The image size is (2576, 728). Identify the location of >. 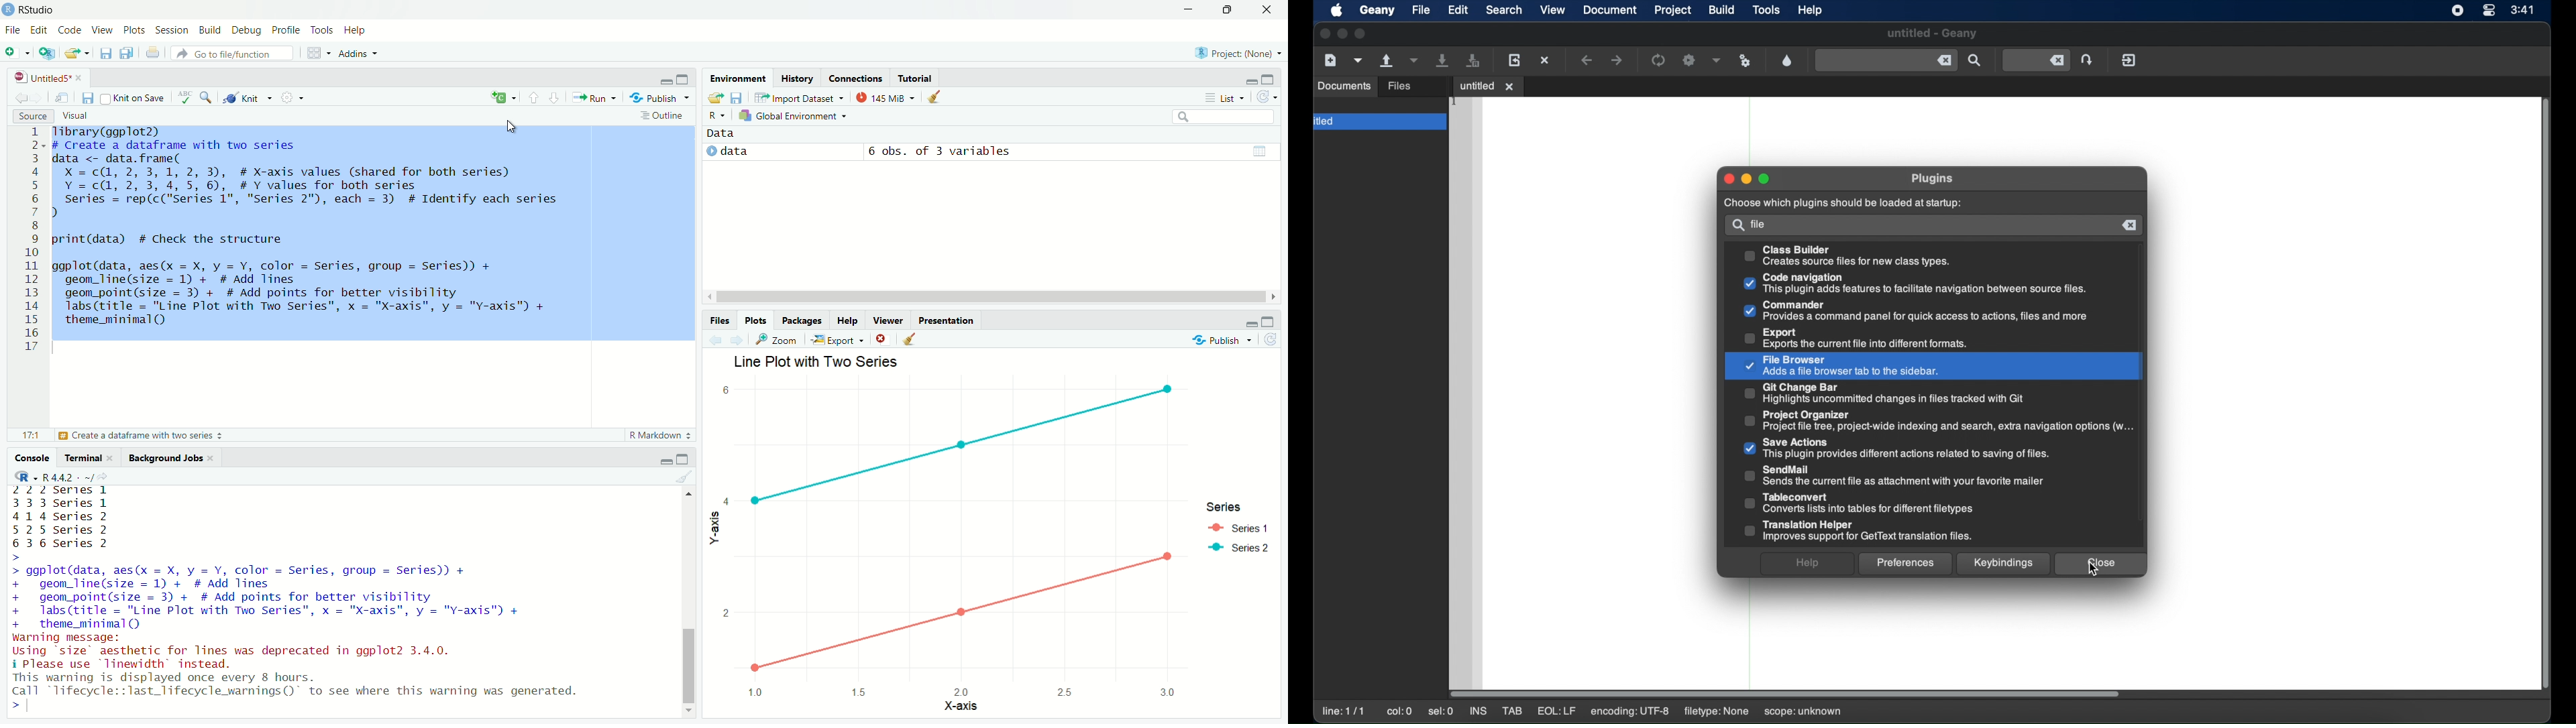
(9, 705).